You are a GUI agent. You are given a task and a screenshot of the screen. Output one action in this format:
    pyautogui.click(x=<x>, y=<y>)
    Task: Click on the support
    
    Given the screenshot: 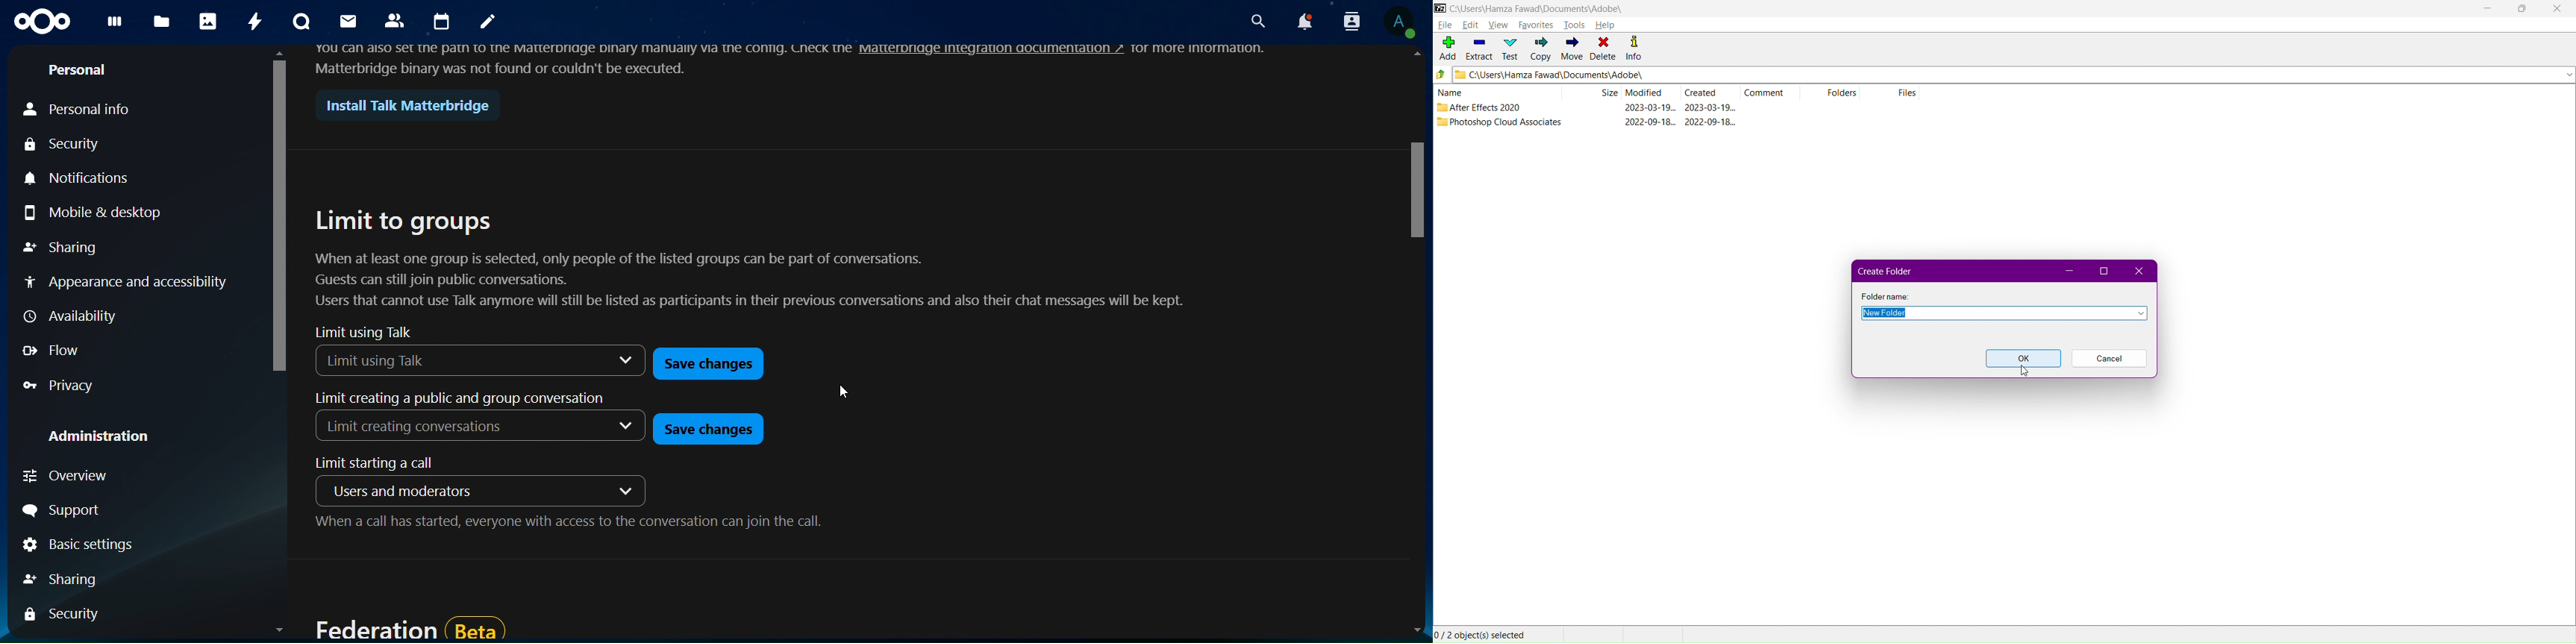 What is the action you would take?
    pyautogui.click(x=73, y=512)
    